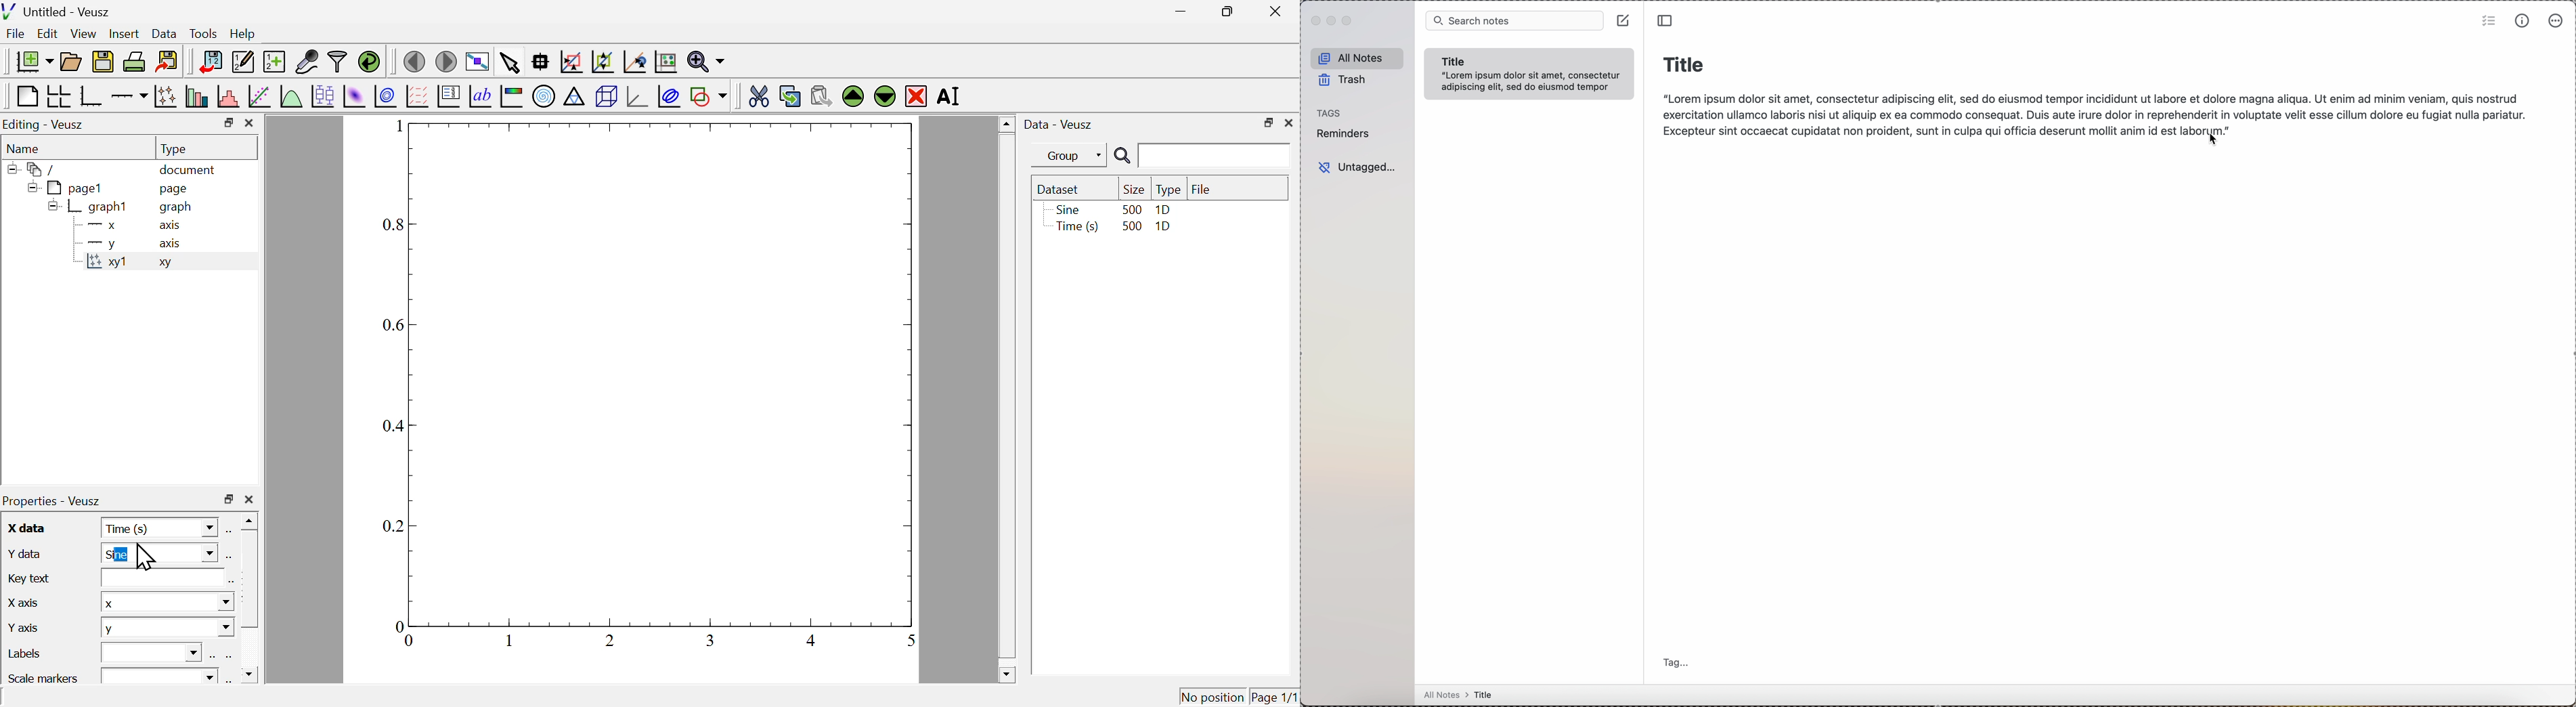 The image size is (2576, 728). Describe the element at coordinates (1678, 662) in the screenshot. I see `tag` at that location.